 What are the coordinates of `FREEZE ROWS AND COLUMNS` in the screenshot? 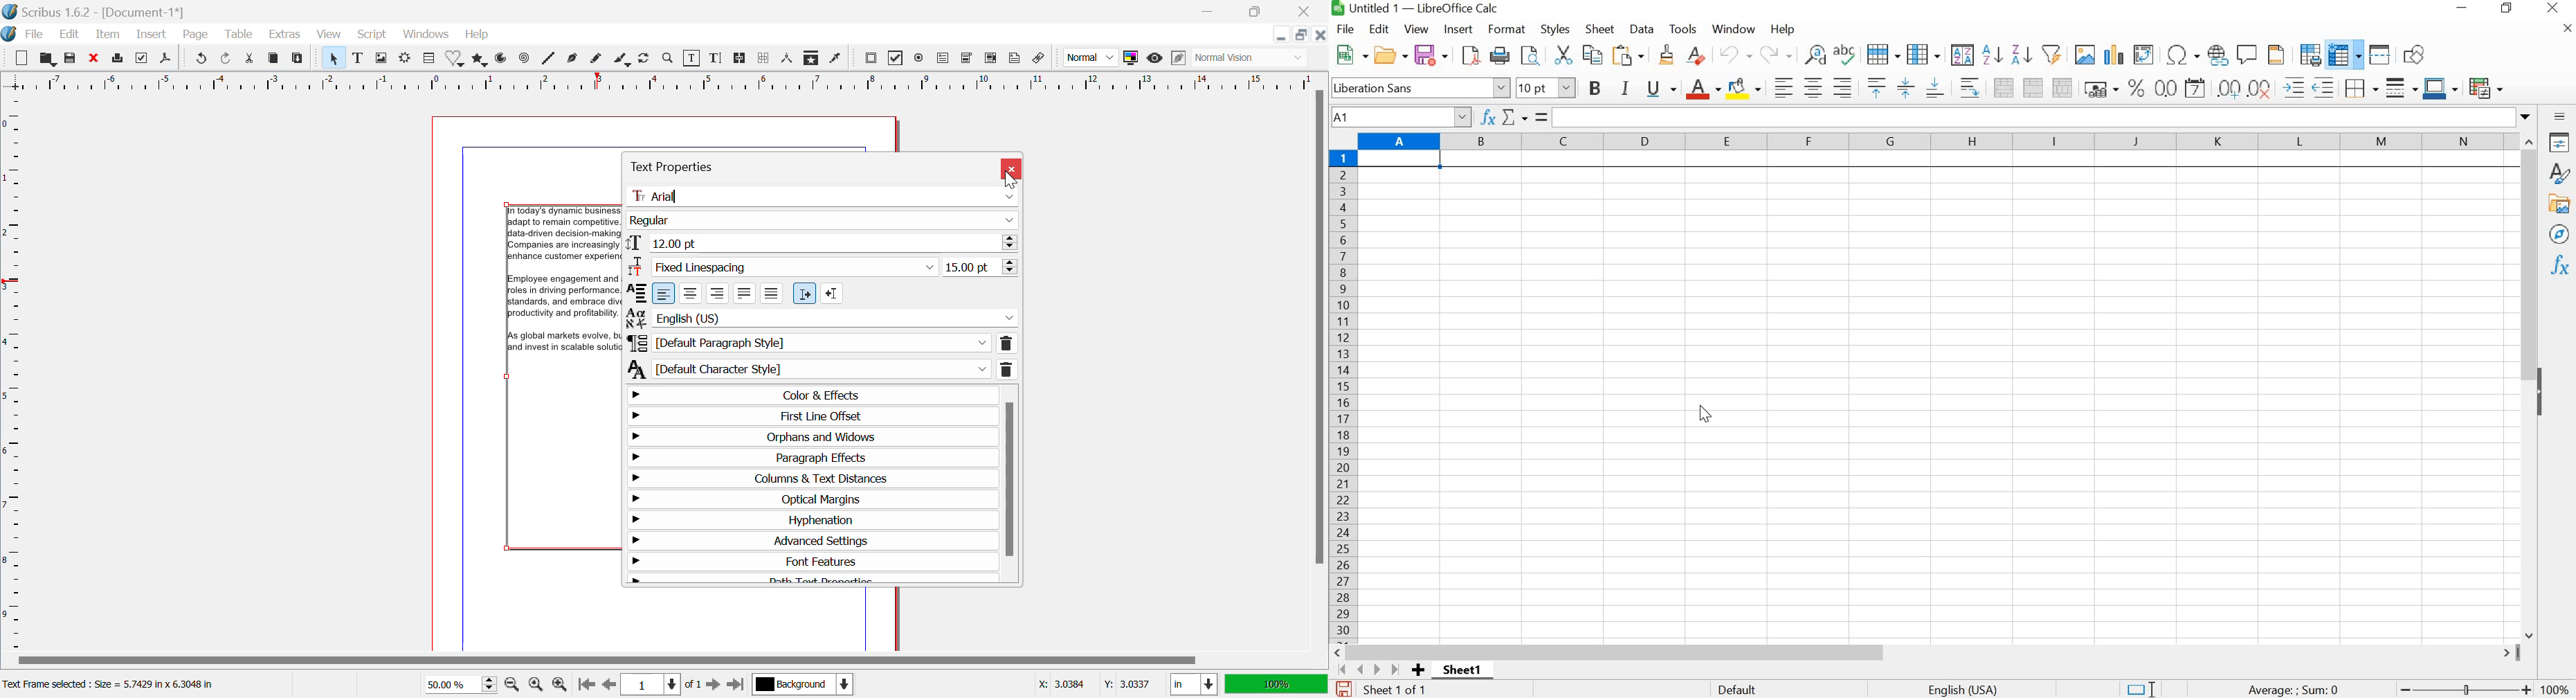 It's located at (2343, 54).